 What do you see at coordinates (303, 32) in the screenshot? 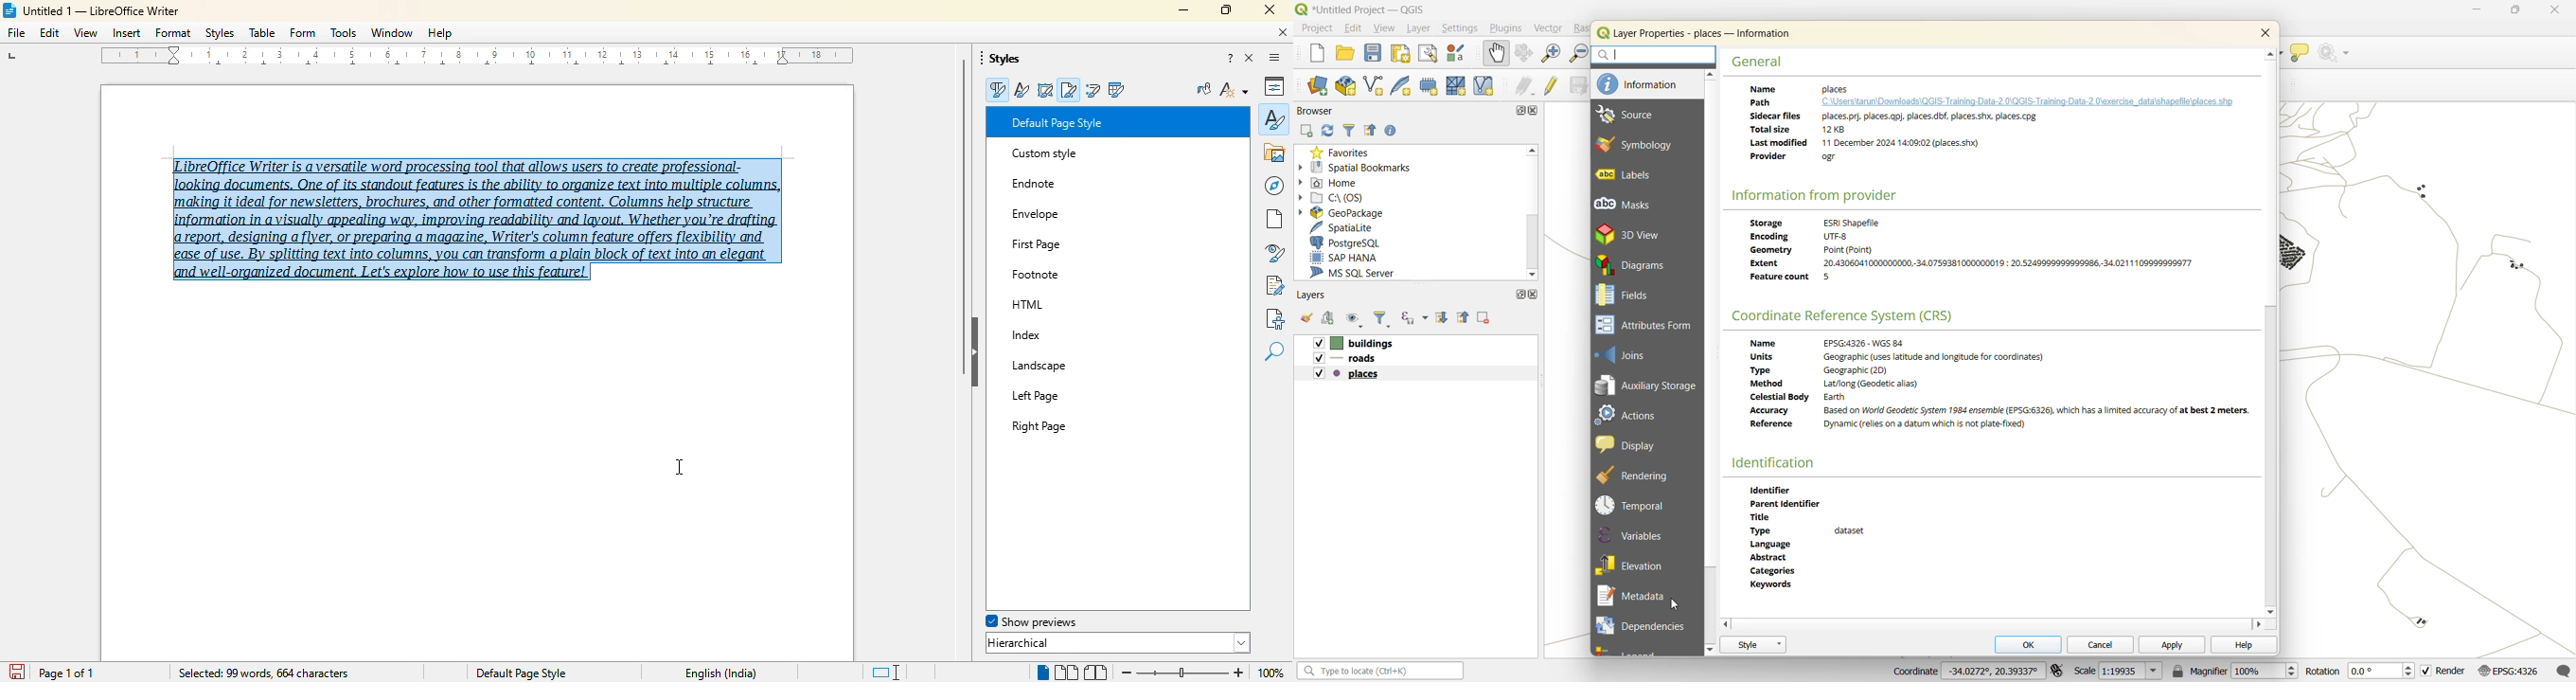
I see `form` at bounding box center [303, 32].